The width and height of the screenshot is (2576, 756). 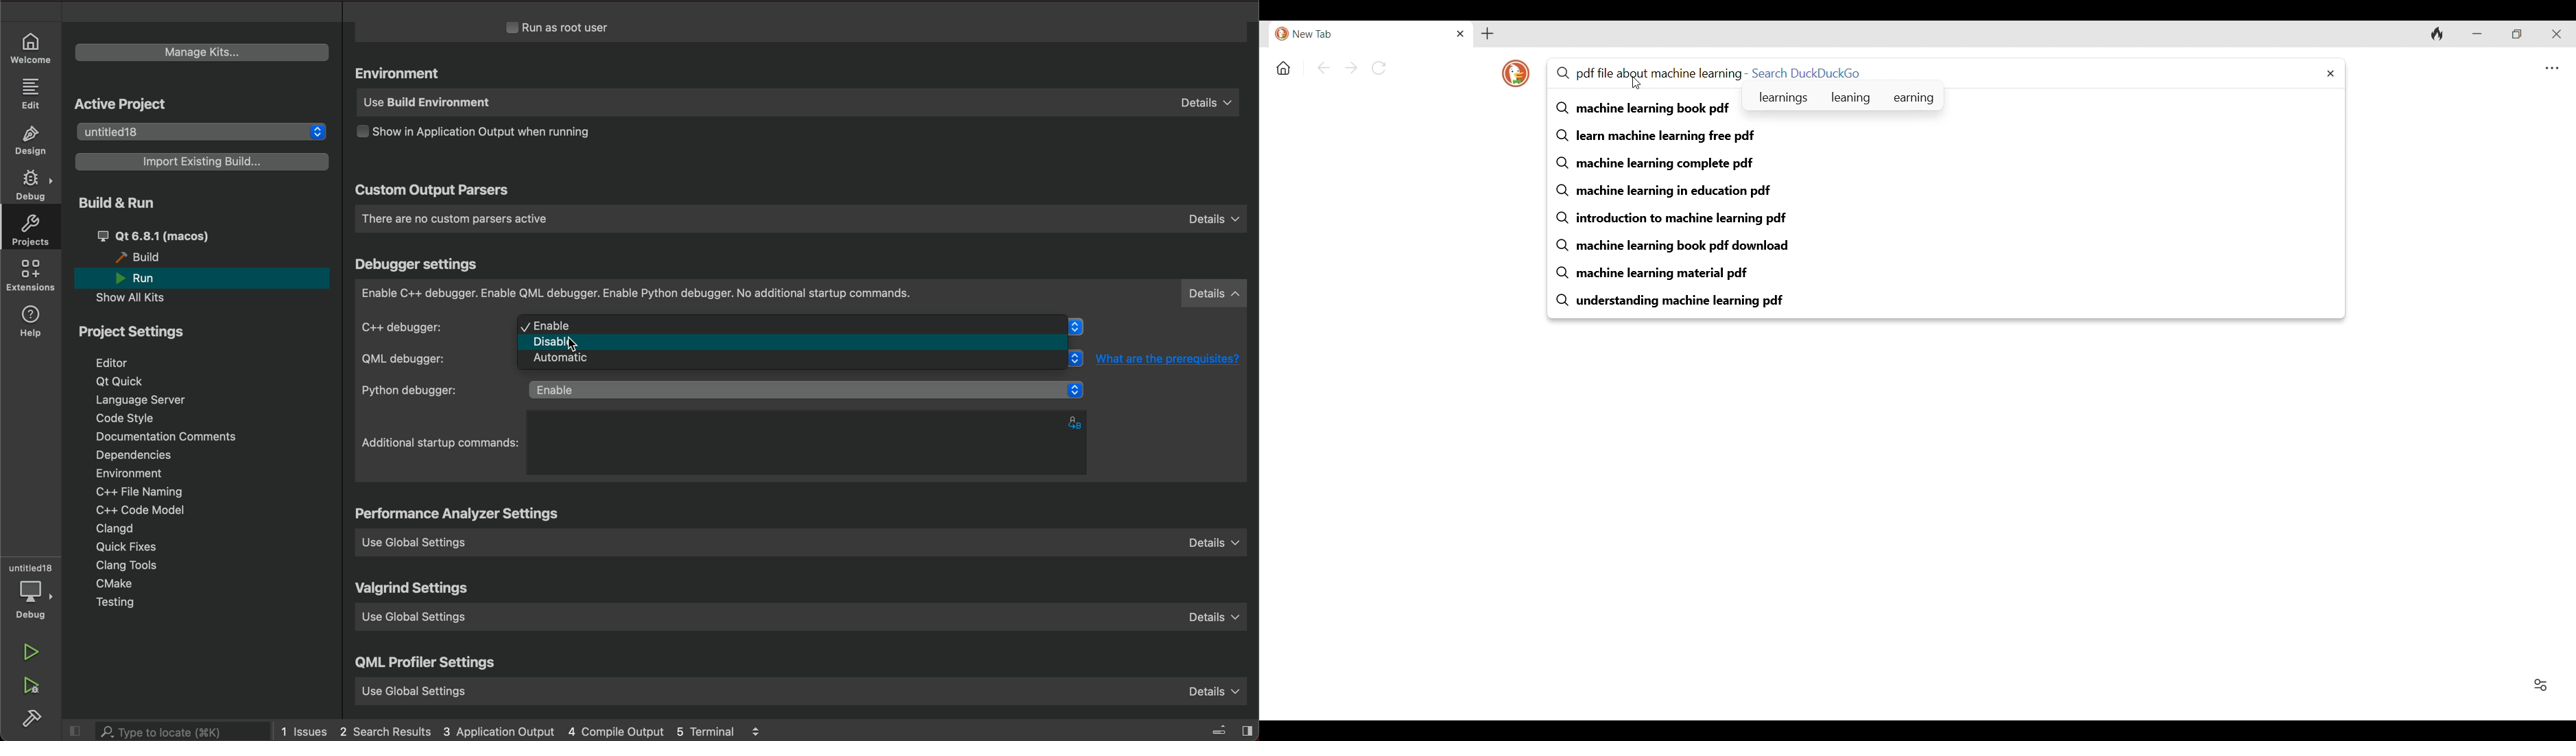 I want to click on output, so click(x=491, y=134).